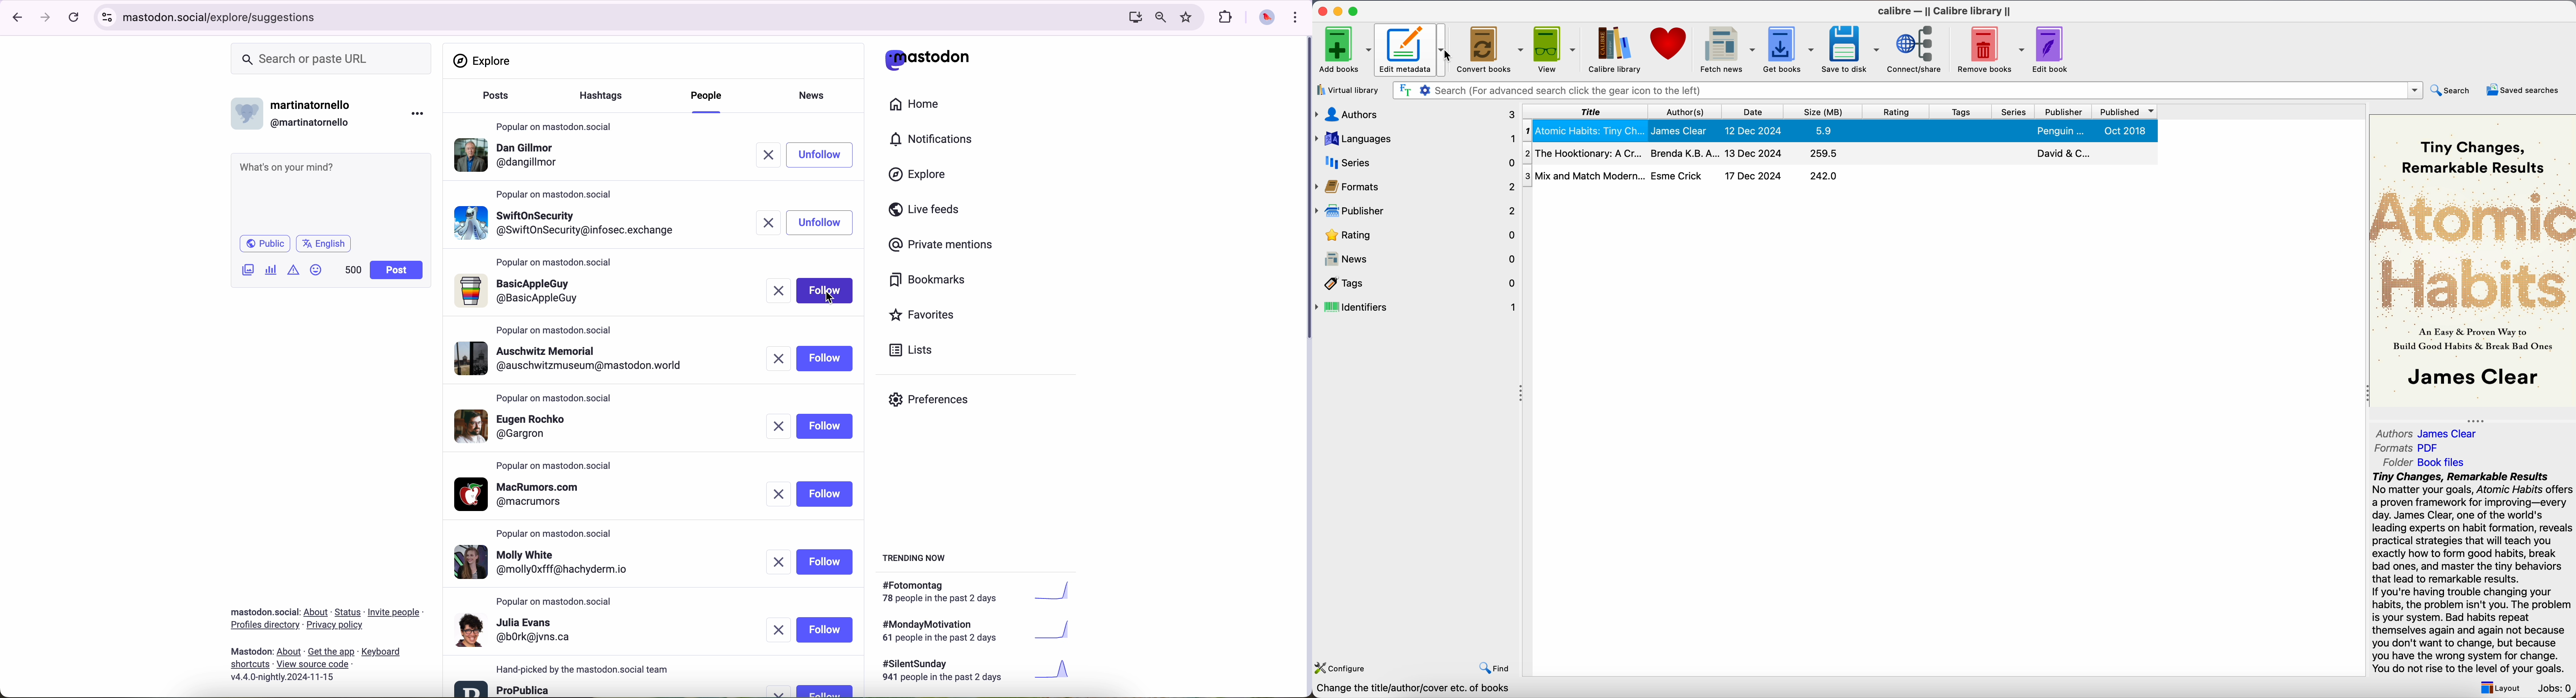 Image resolution: width=2576 pixels, height=700 pixels. Describe the element at coordinates (2474, 261) in the screenshot. I see `book cover preview` at that location.